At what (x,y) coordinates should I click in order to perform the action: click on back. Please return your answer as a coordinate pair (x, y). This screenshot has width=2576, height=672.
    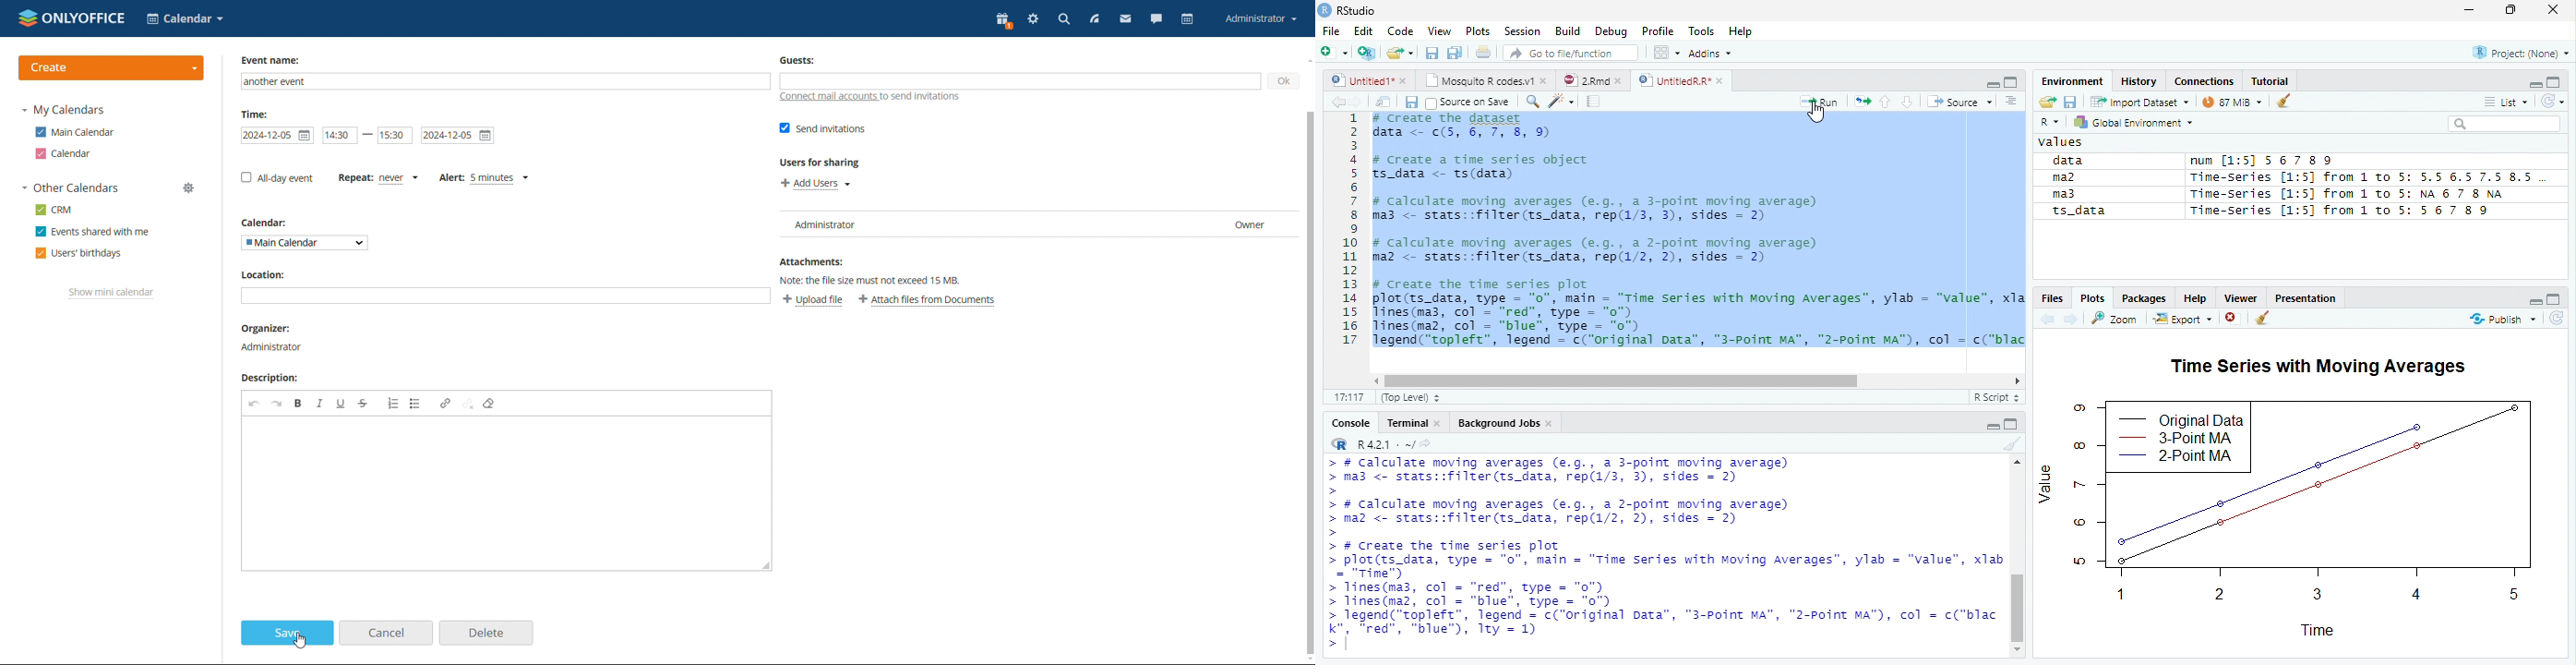
    Looking at the image, I should click on (1337, 102).